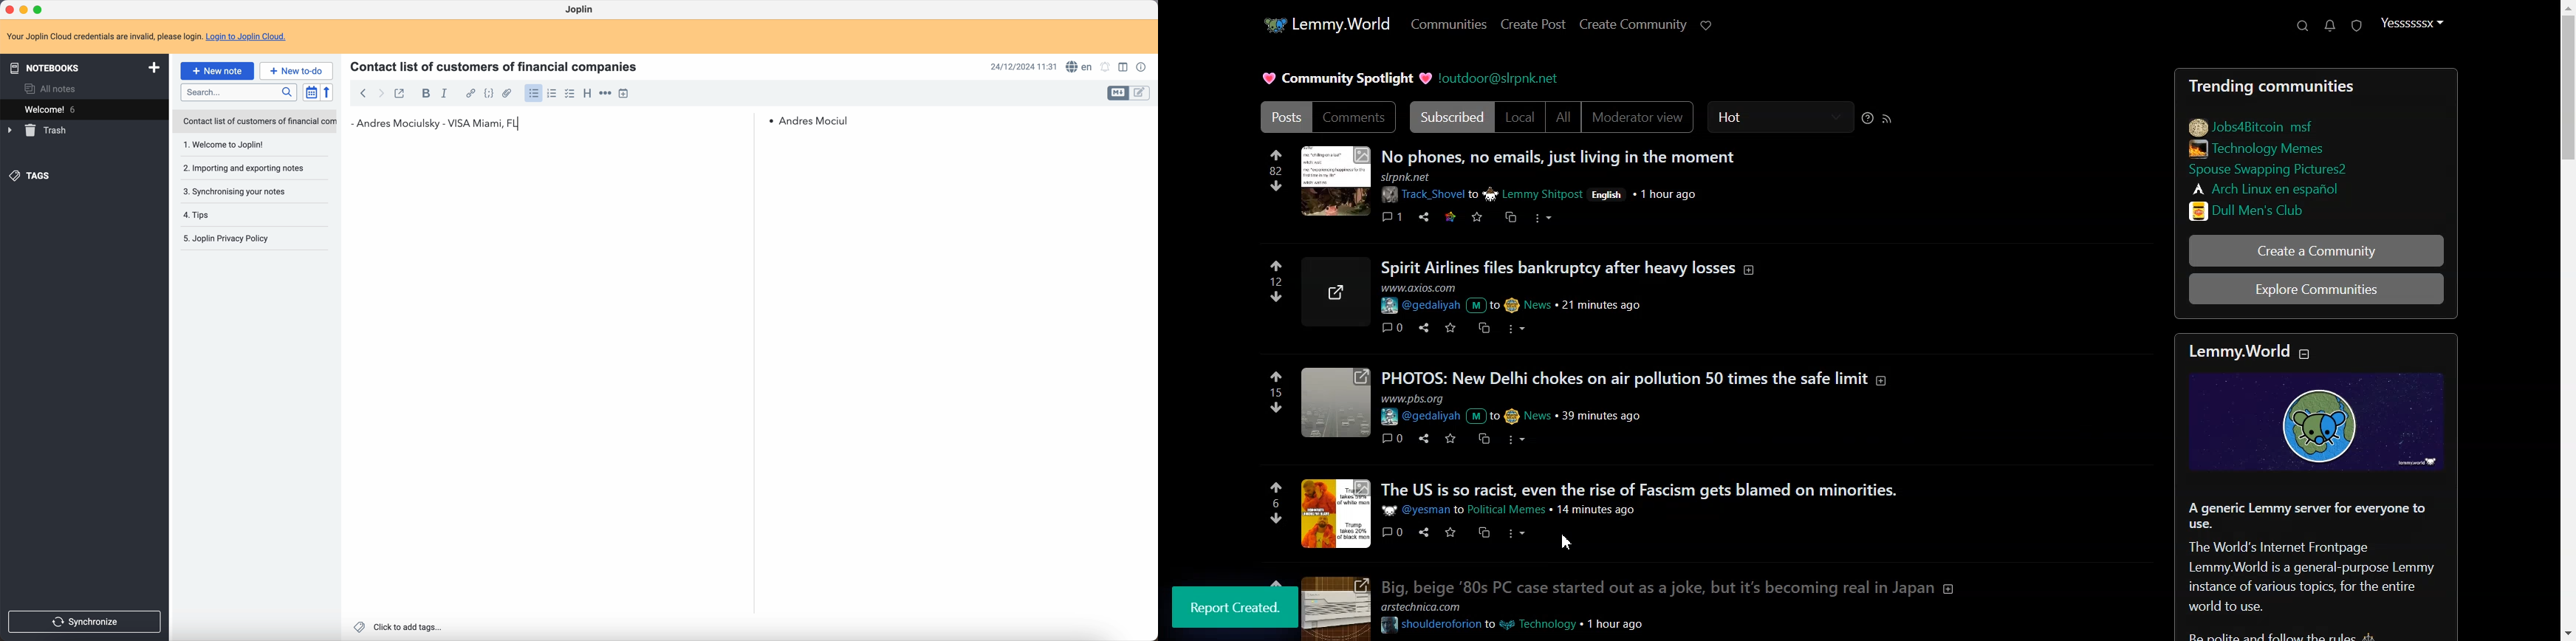  Describe the element at coordinates (1421, 326) in the screenshot. I see `share` at that location.